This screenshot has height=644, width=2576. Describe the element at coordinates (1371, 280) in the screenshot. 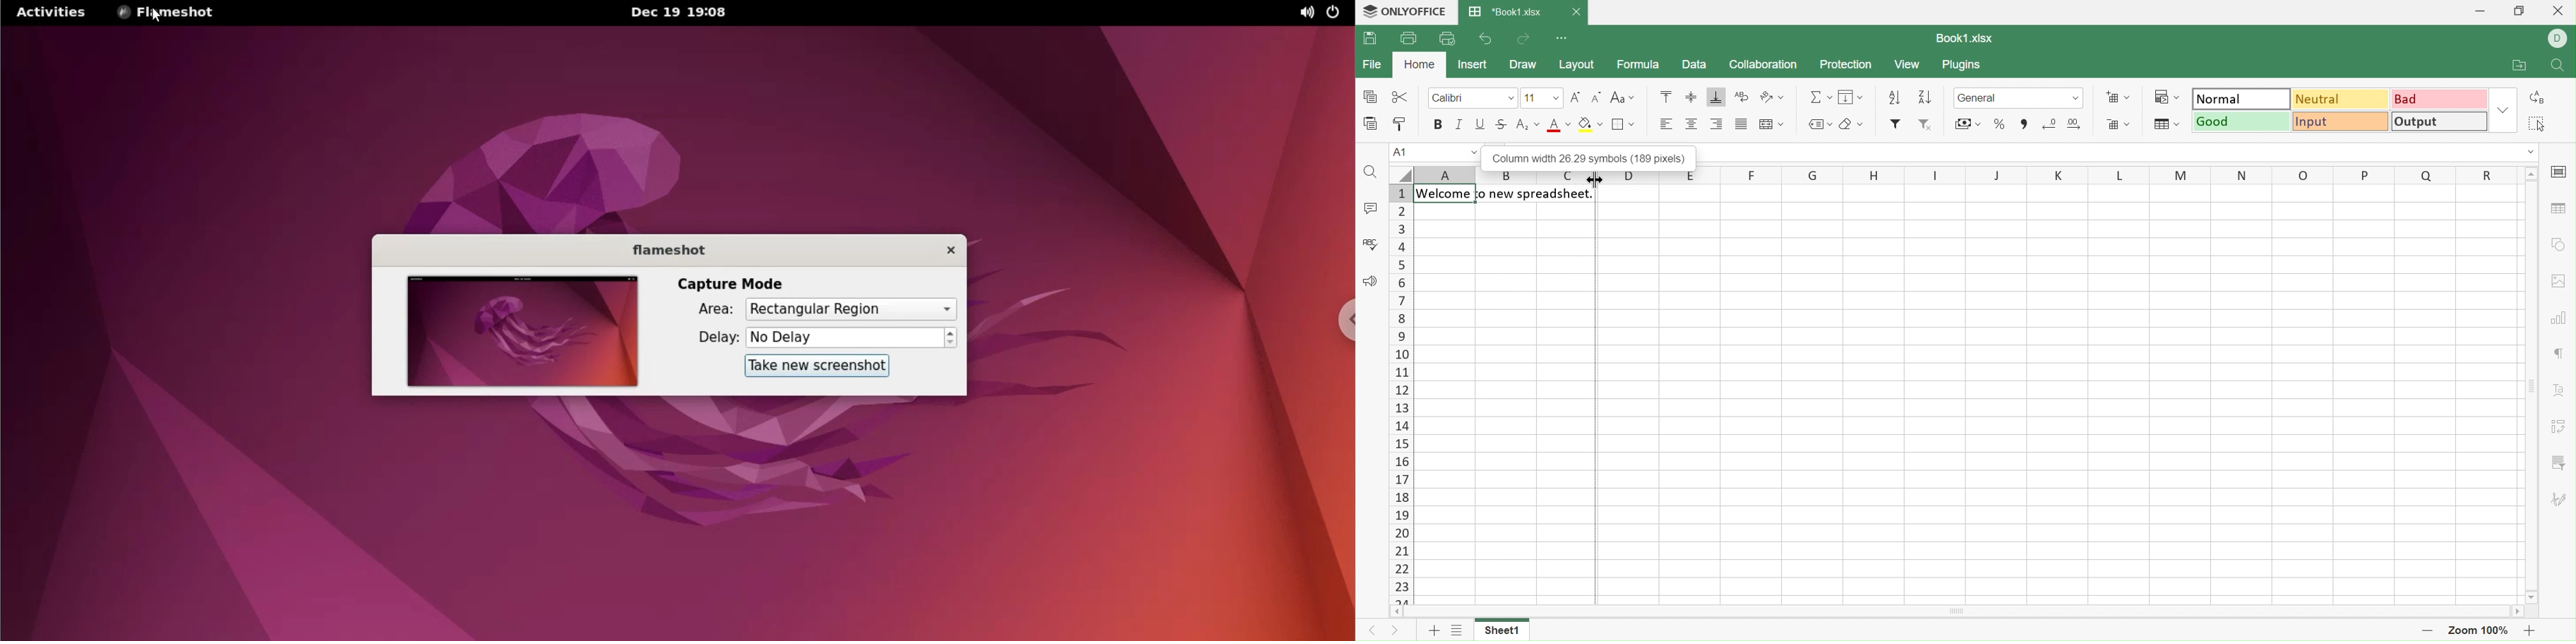

I see `Feedback & Support` at that location.